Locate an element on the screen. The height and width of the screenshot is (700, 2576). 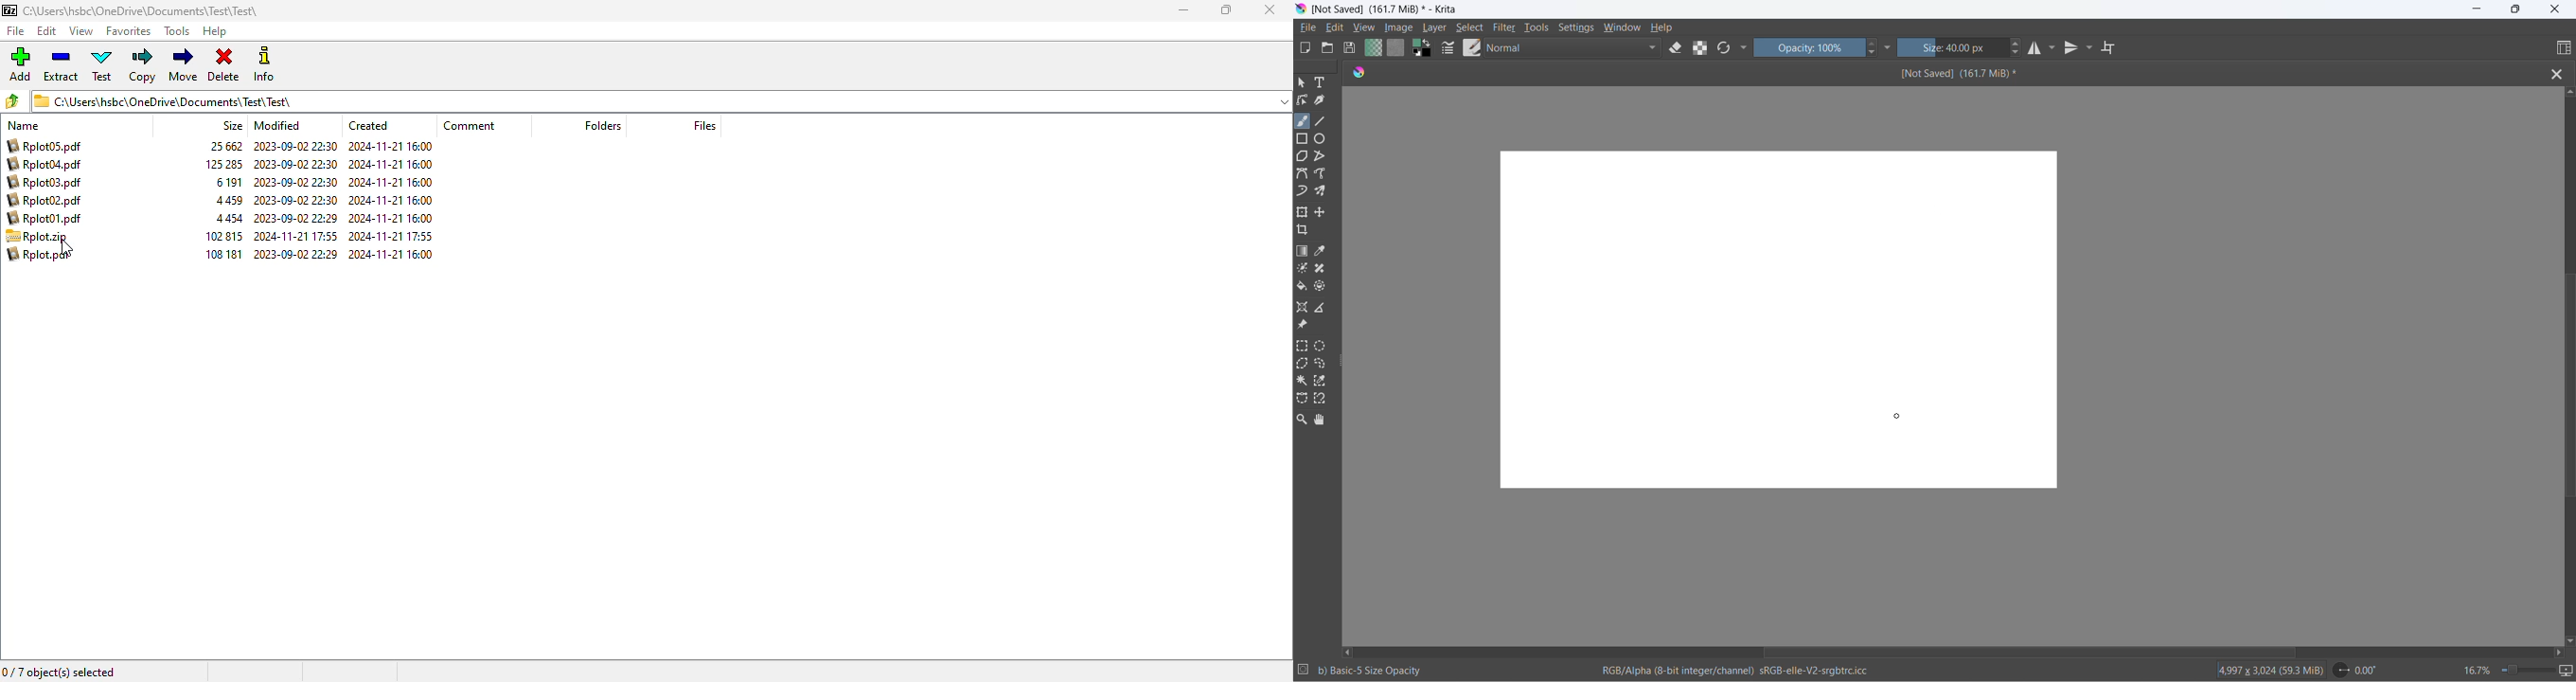
size is located at coordinates (1953, 49).